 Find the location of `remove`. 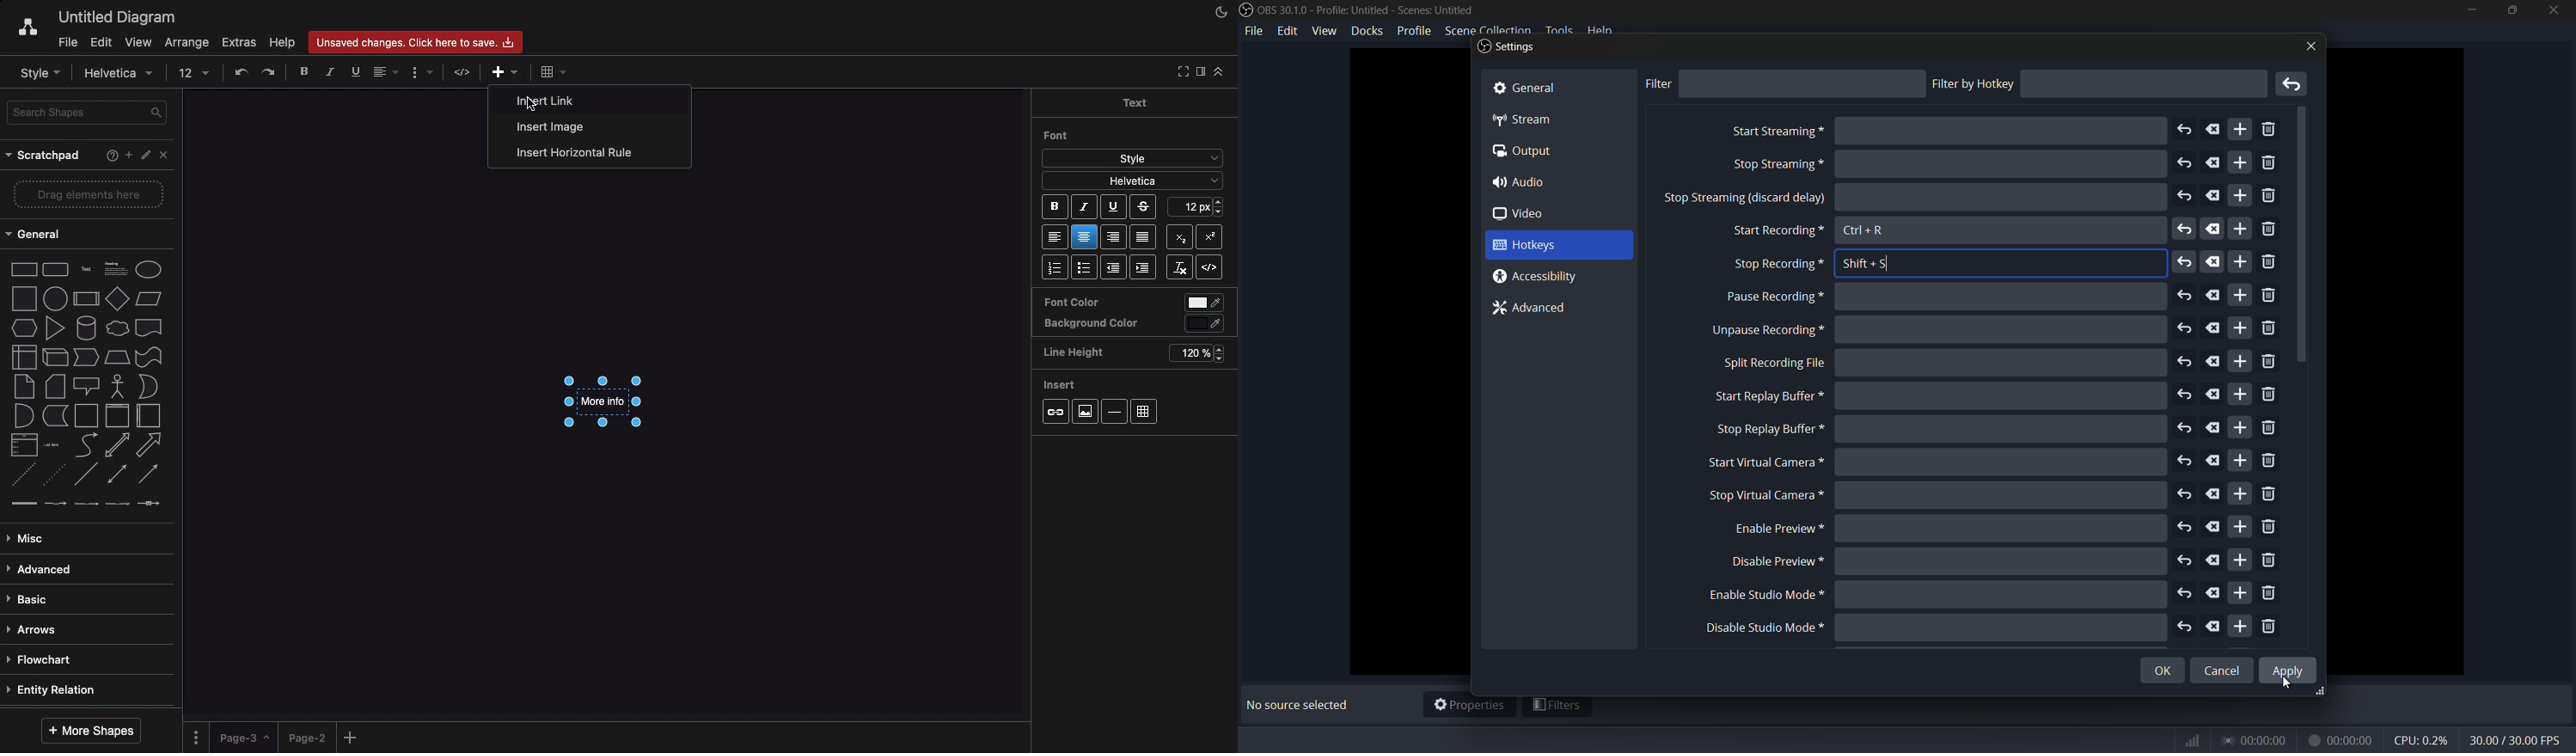

remove is located at coordinates (2270, 231).